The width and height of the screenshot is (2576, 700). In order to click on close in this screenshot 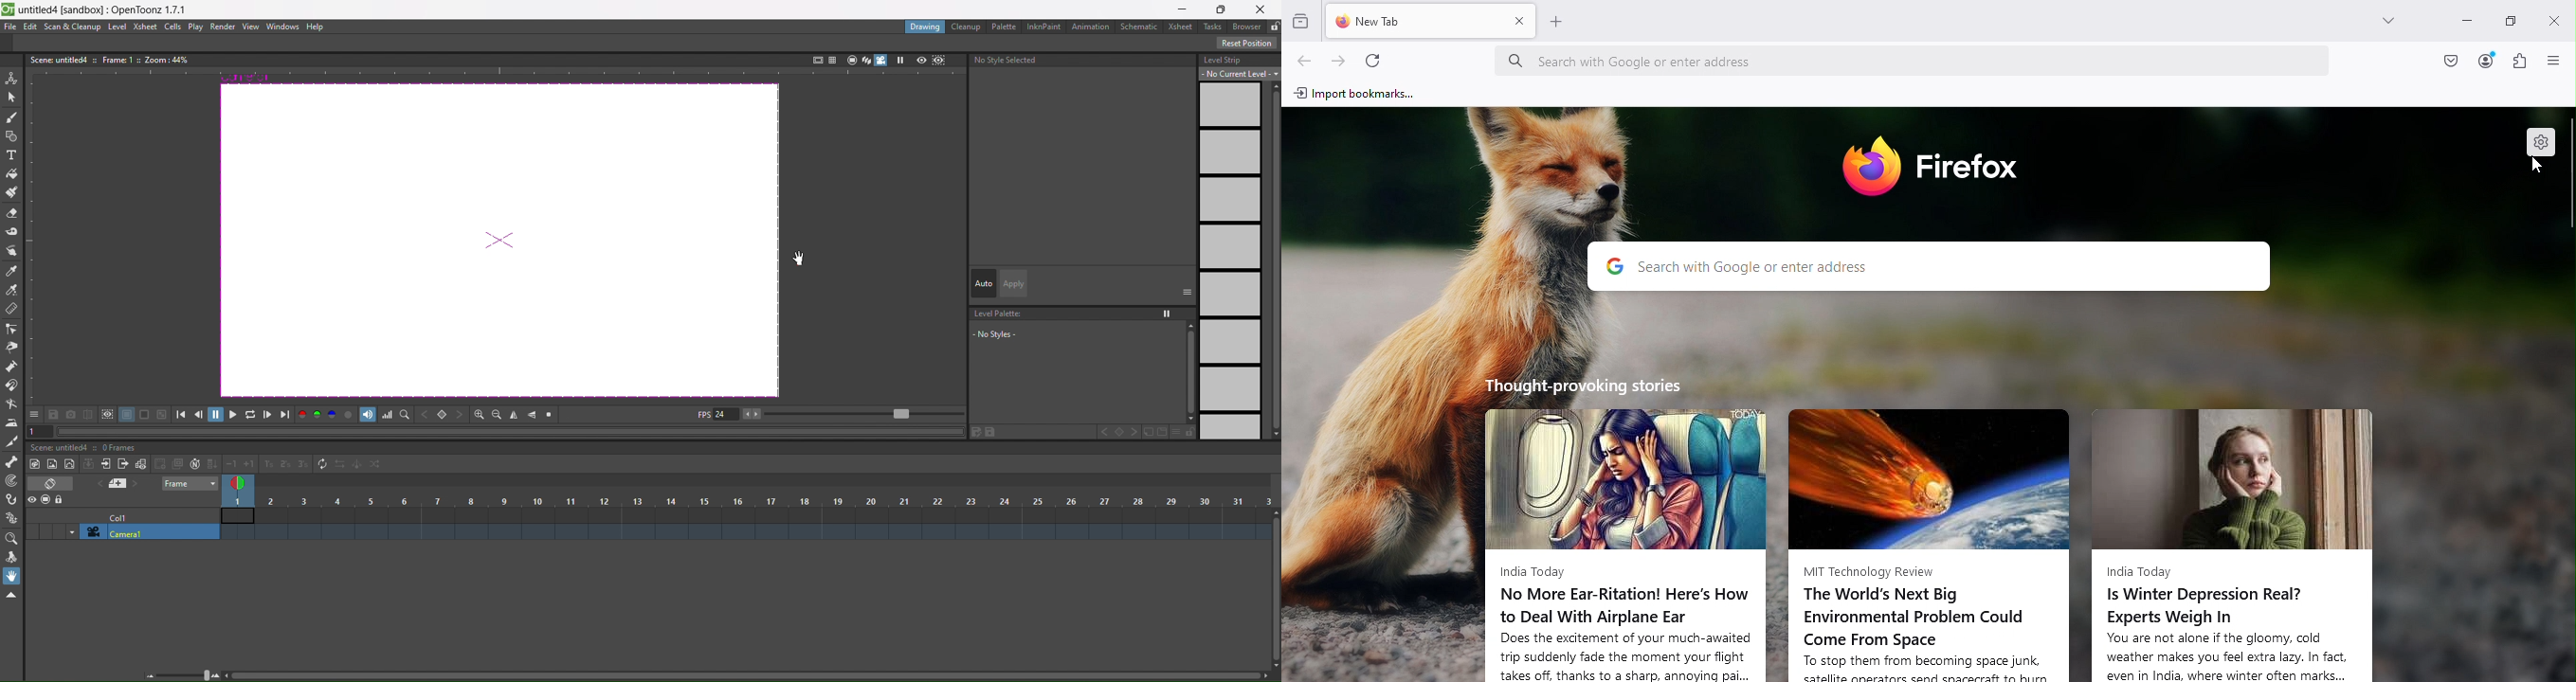, I will do `click(1265, 7)`.